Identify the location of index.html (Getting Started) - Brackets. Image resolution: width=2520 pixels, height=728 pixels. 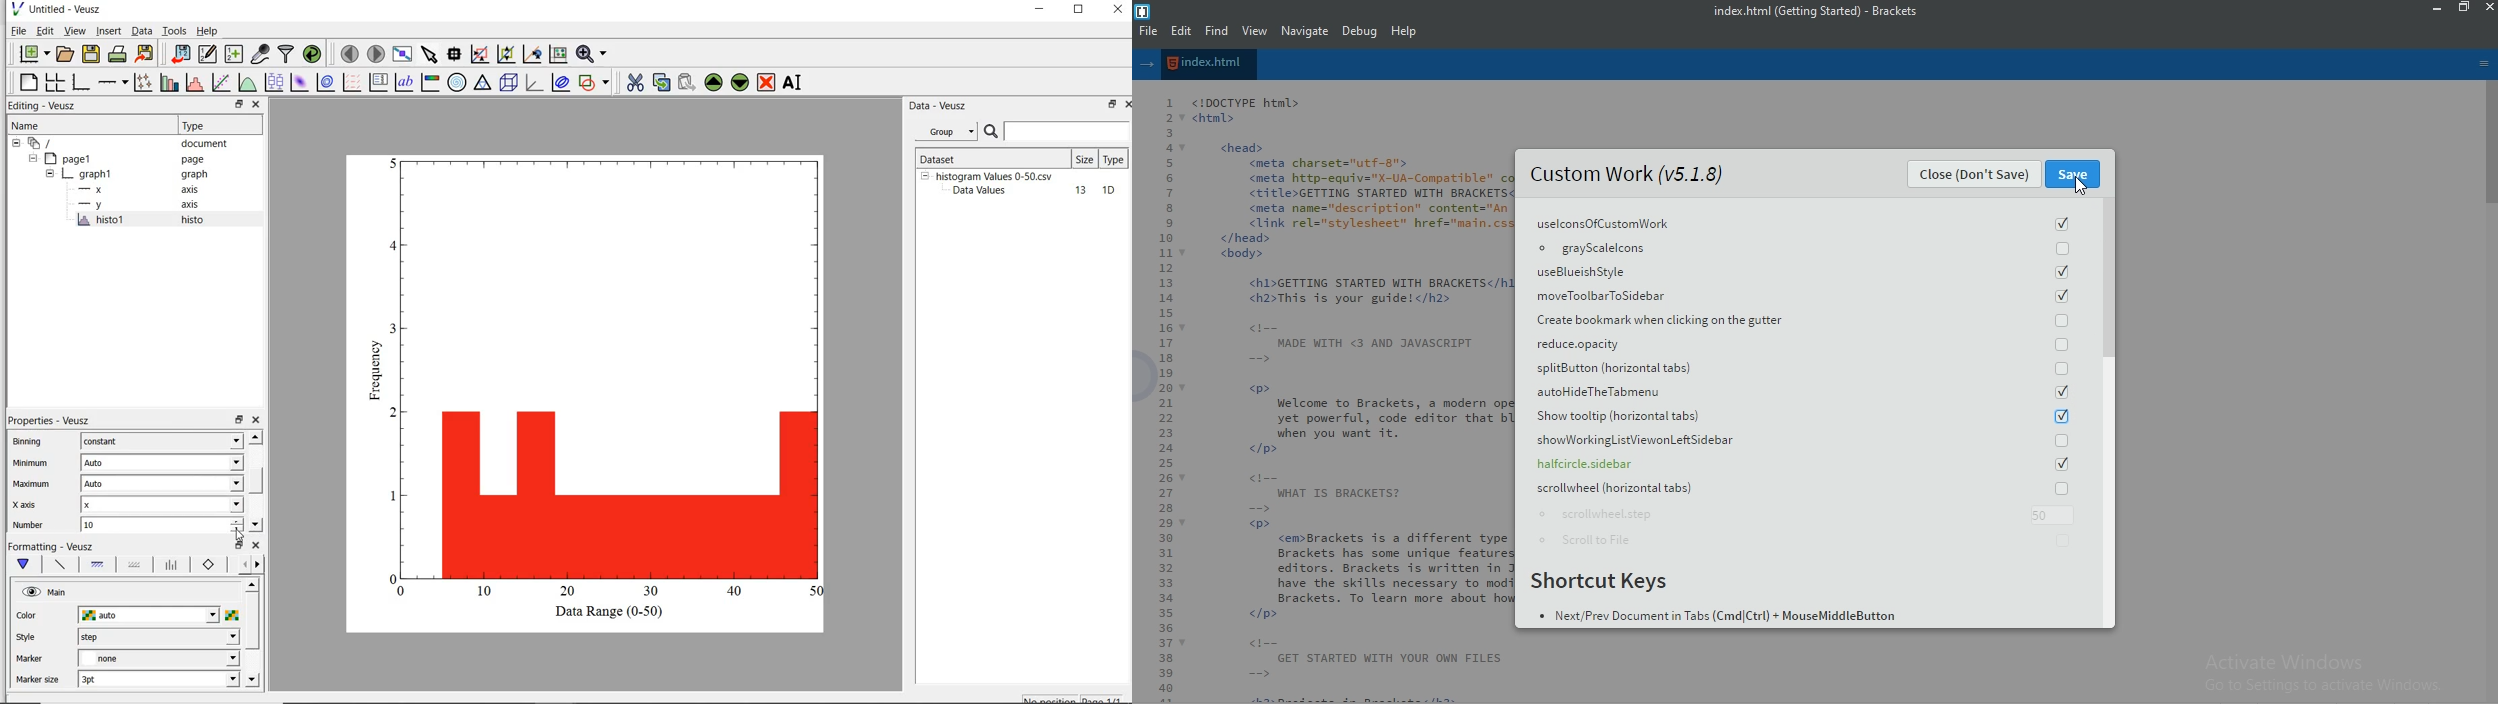
(1824, 10).